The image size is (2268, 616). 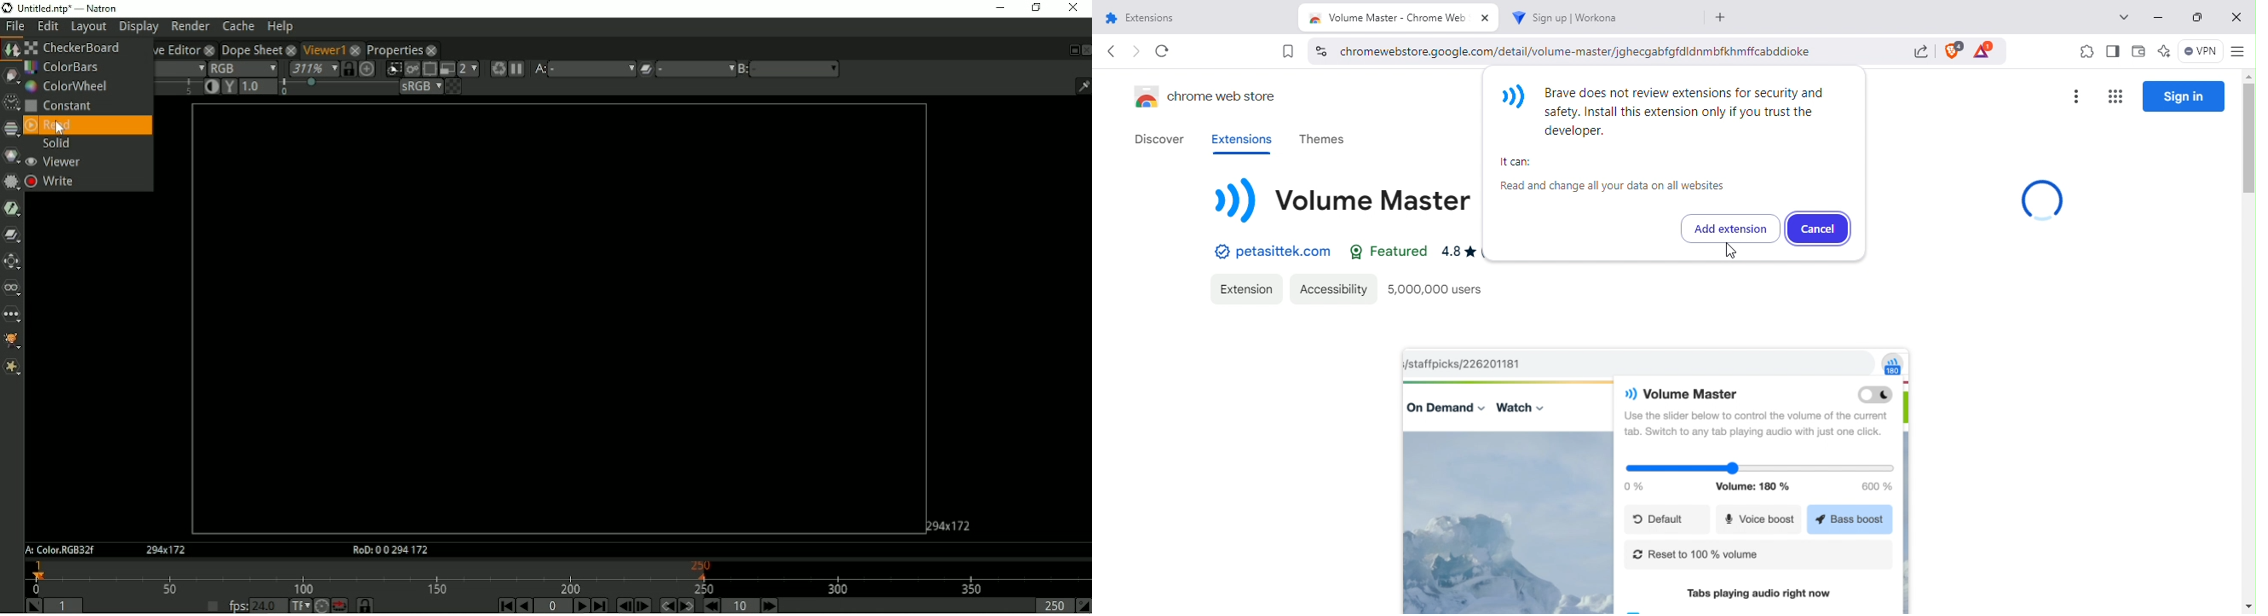 What do you see at coordinates (1345, 206) in the screenshot?
I see `logo` at bounding box center [1345, 206].